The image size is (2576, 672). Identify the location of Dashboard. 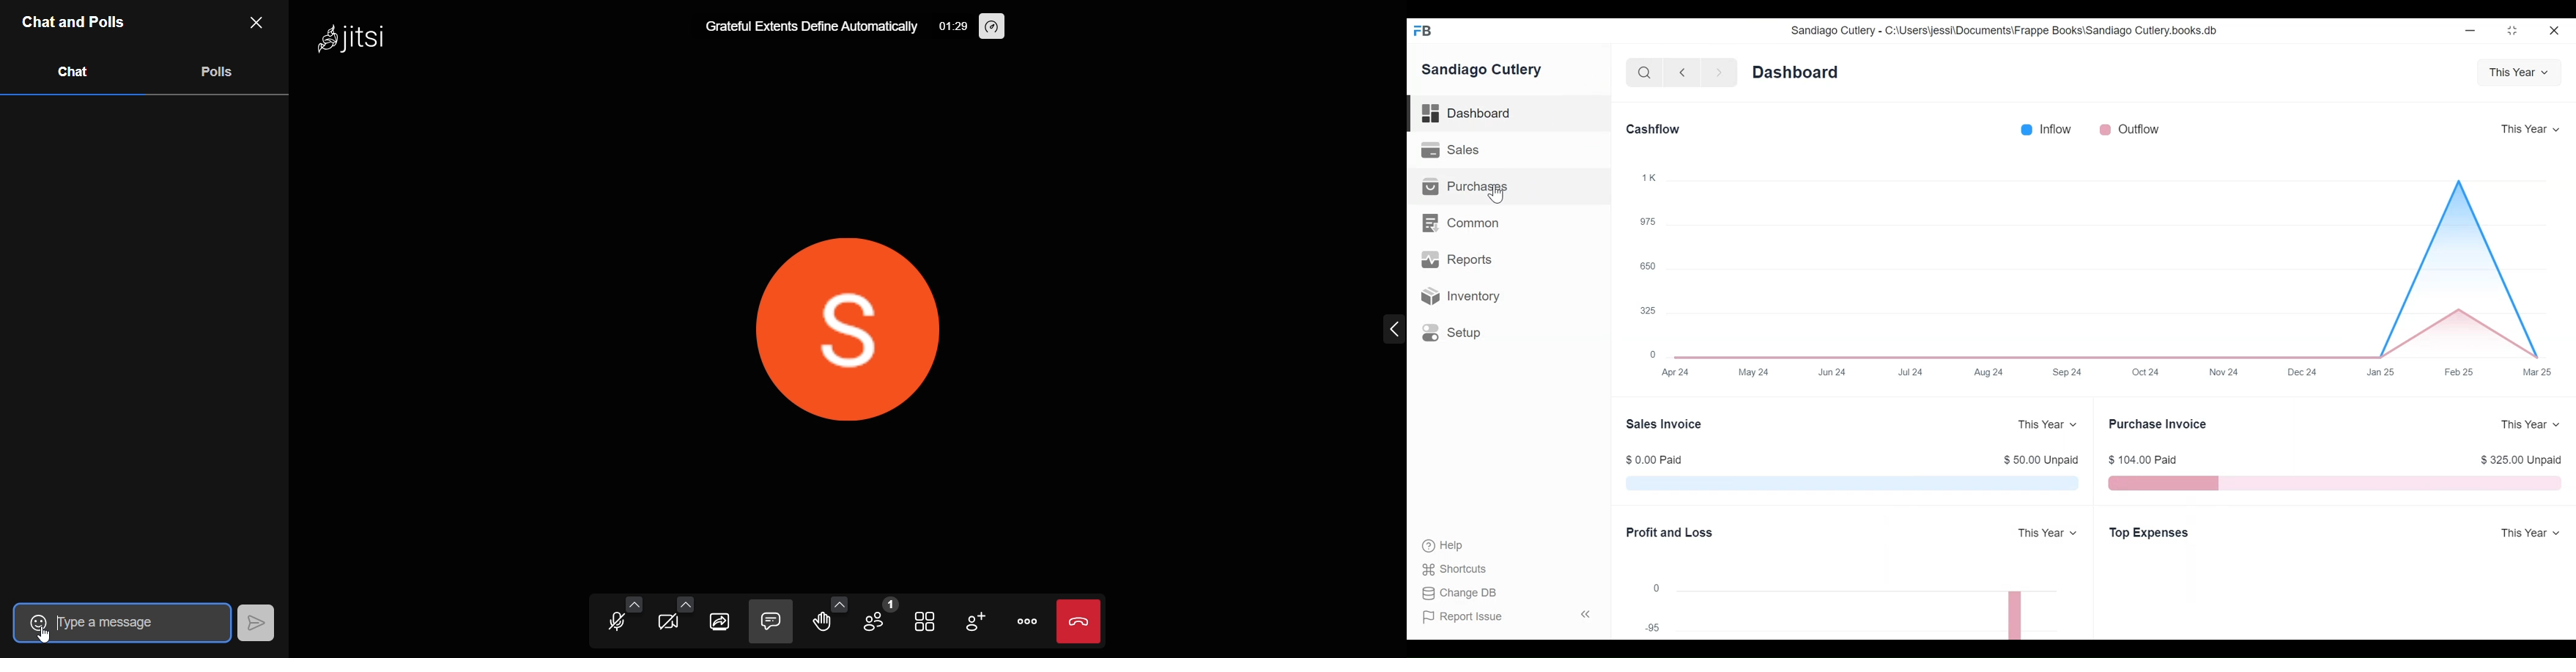
(1804, 74).